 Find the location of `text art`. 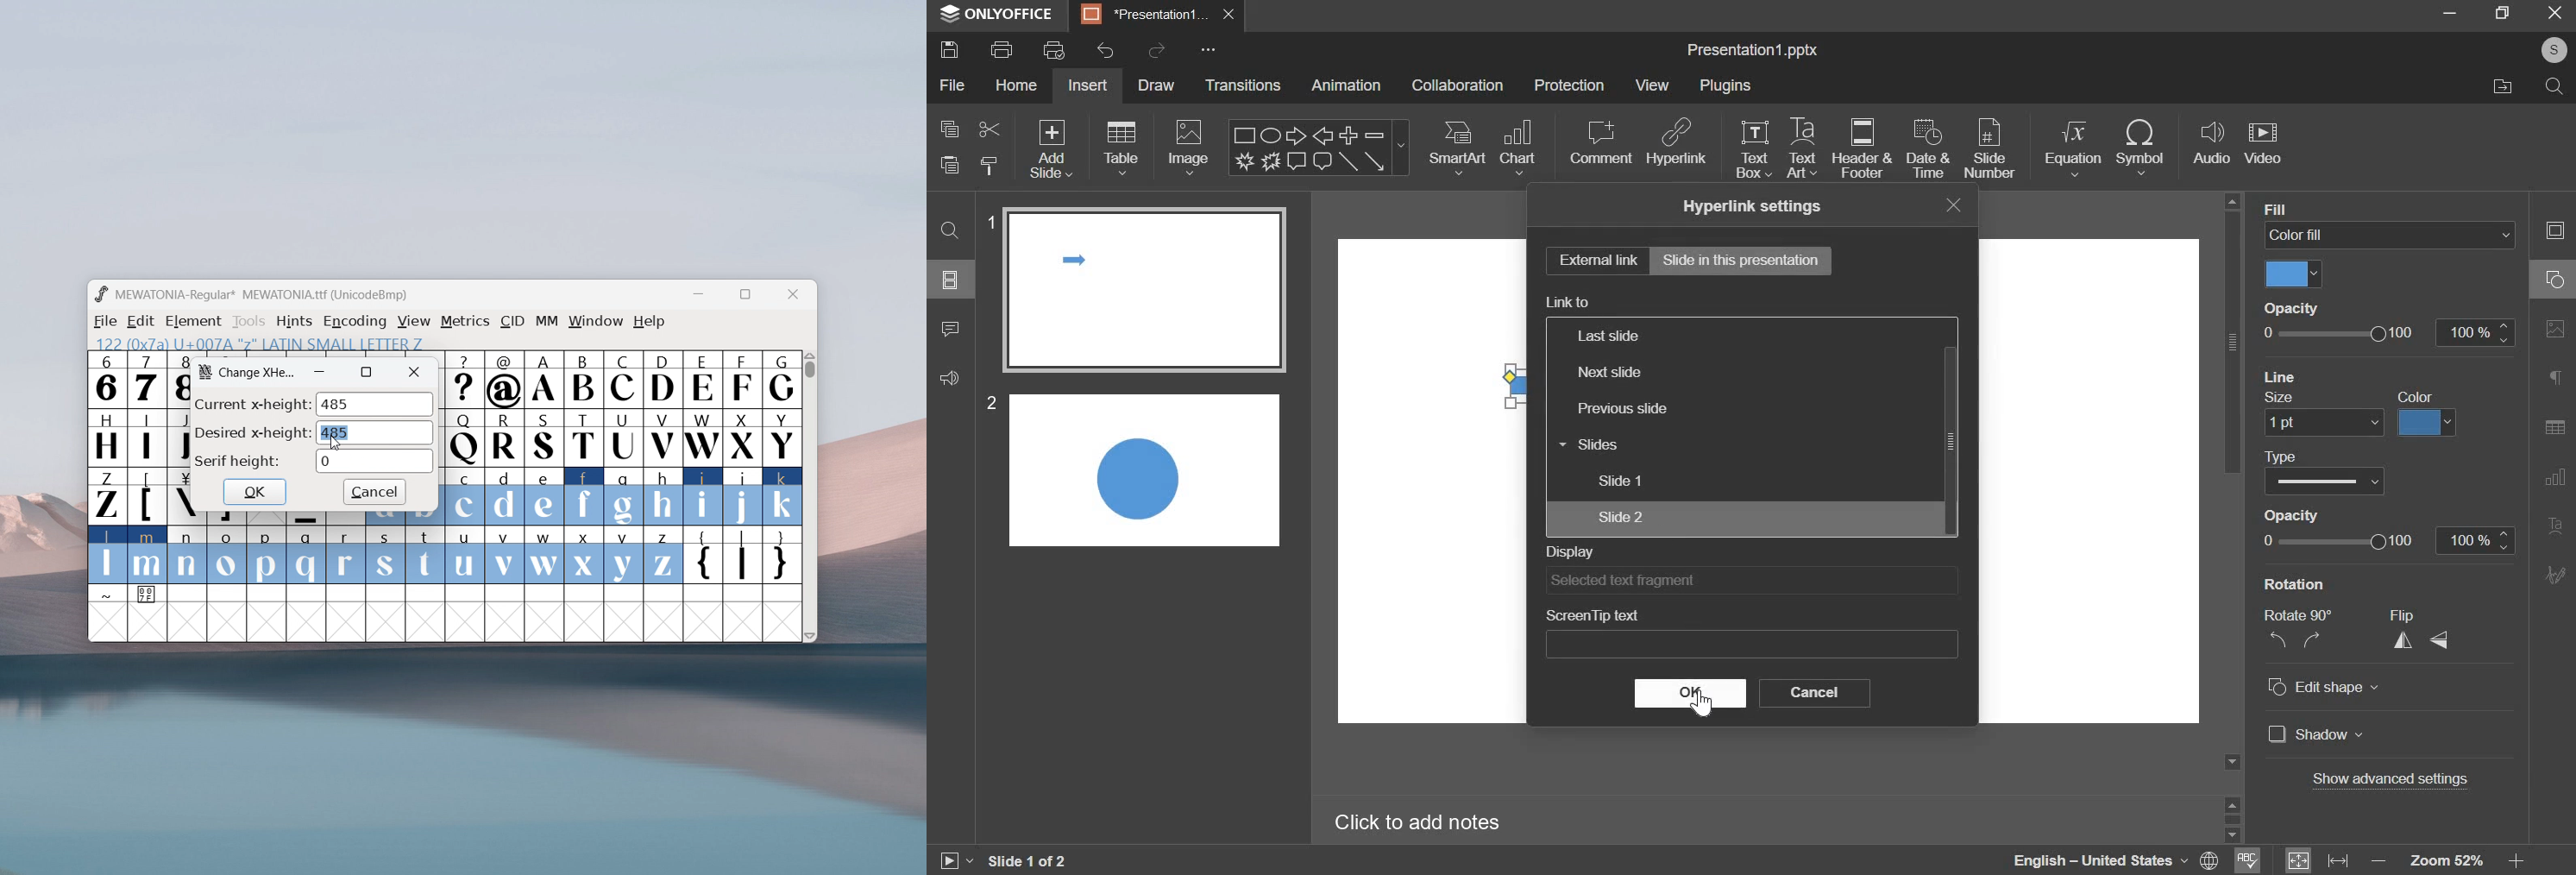

text art is located at coordinates (1802, 149).